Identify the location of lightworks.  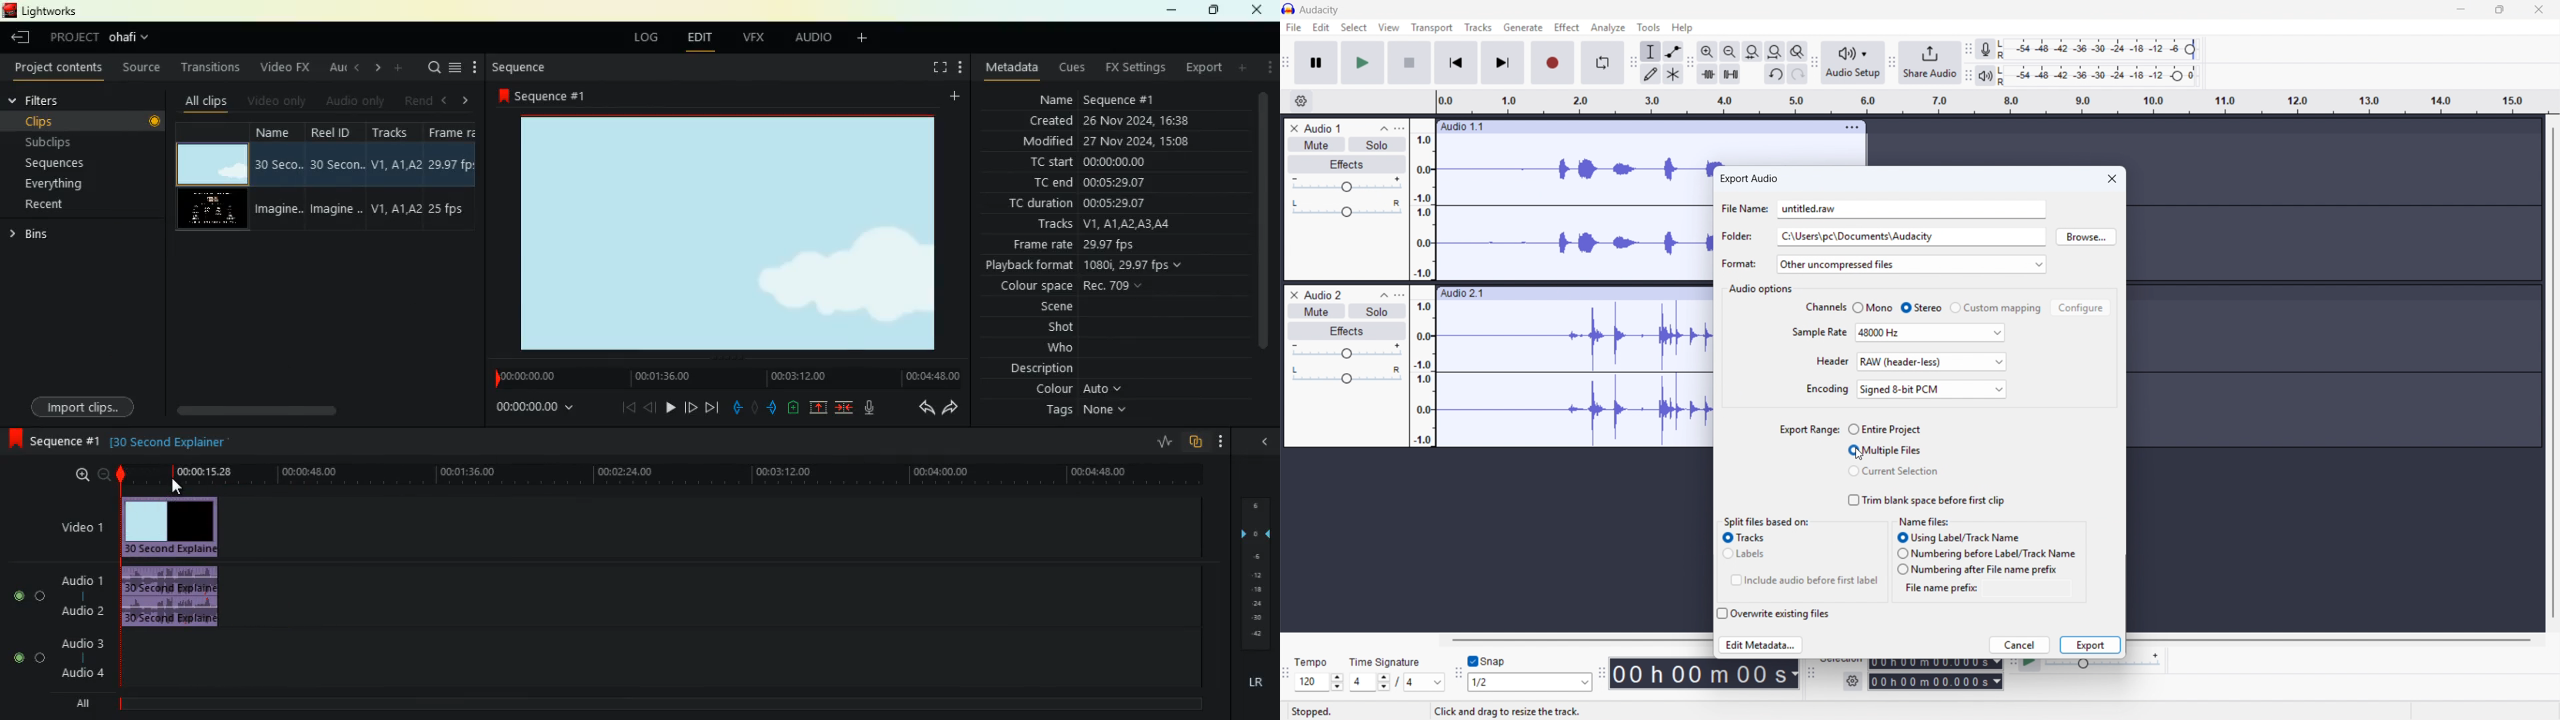
(43, 11).